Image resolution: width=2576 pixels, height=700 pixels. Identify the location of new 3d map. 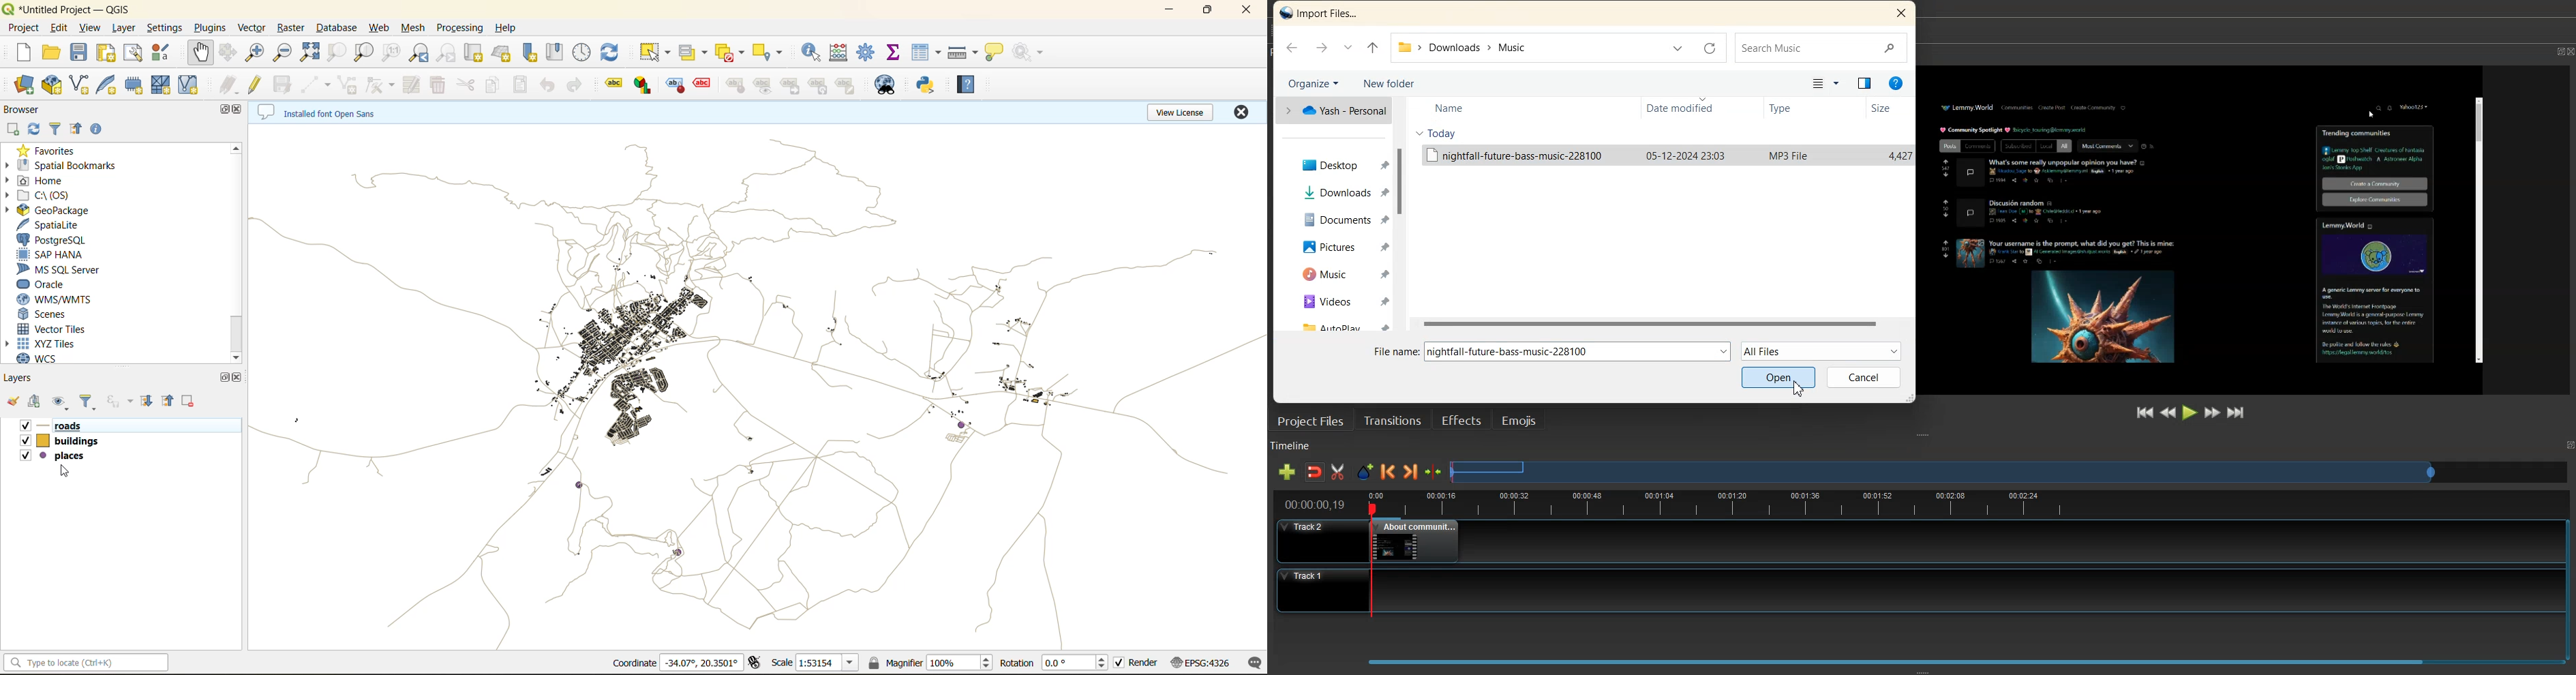
(504, 50).